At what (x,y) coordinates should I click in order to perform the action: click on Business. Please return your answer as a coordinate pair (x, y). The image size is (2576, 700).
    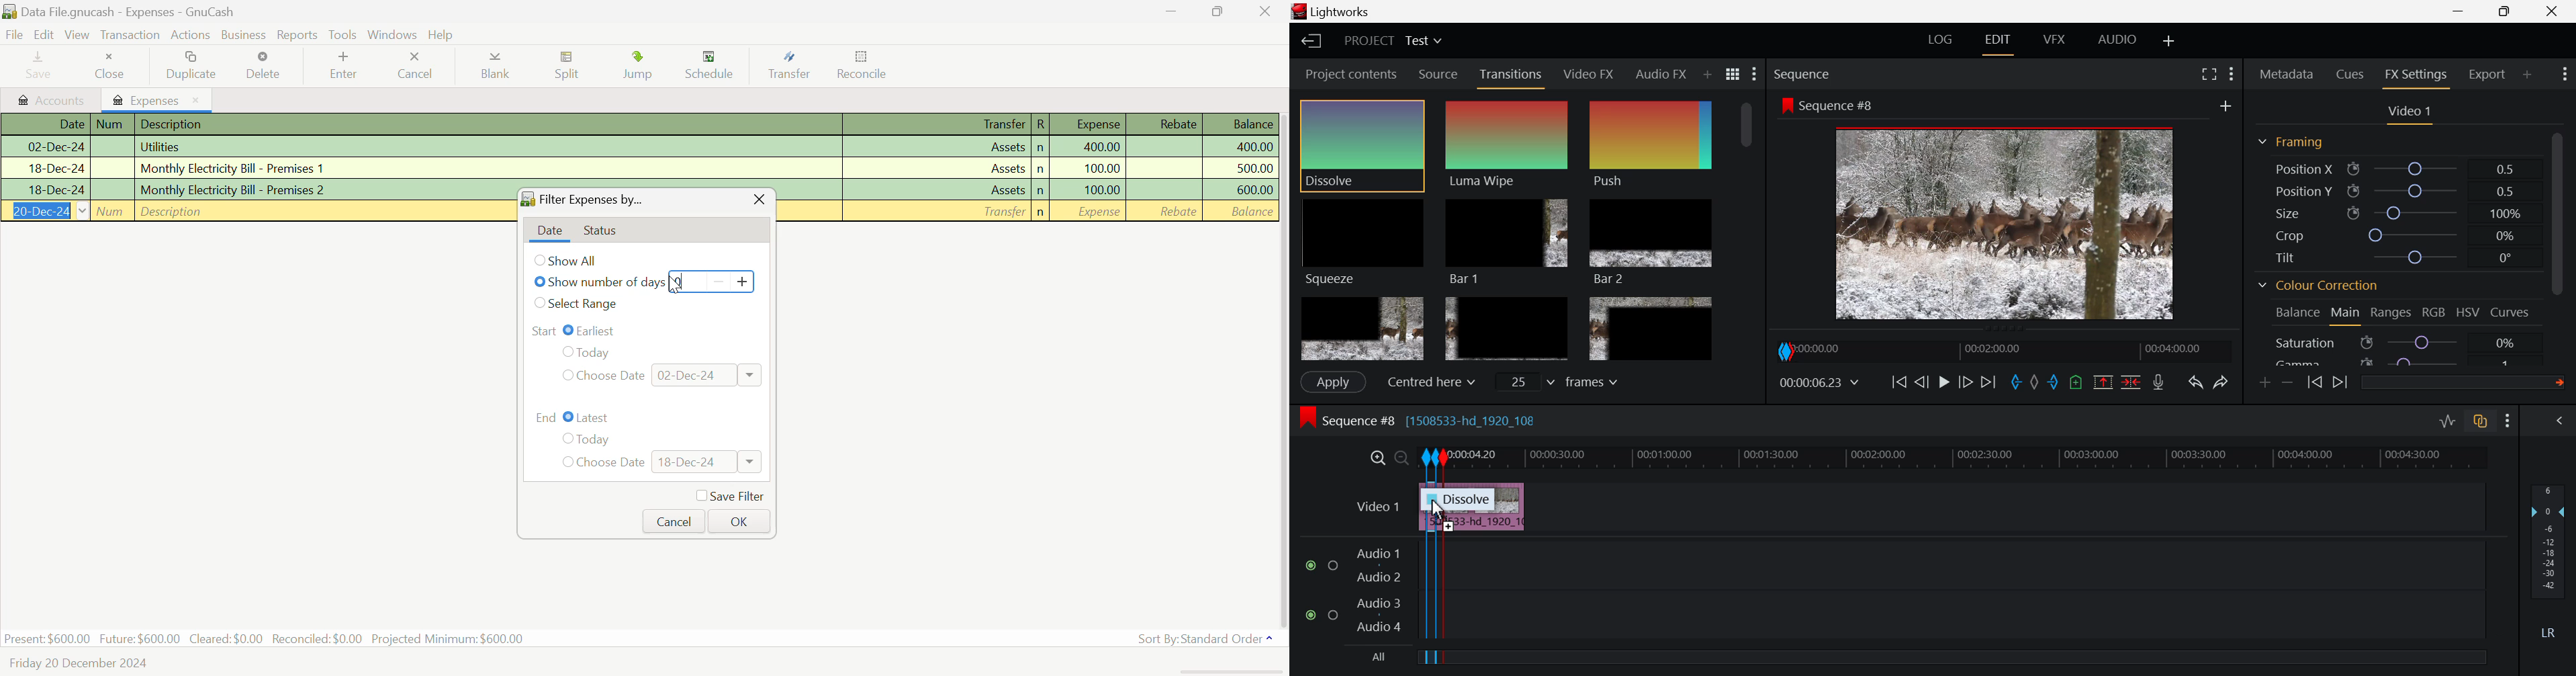
    Looking at the image, I should click on (244, 35).